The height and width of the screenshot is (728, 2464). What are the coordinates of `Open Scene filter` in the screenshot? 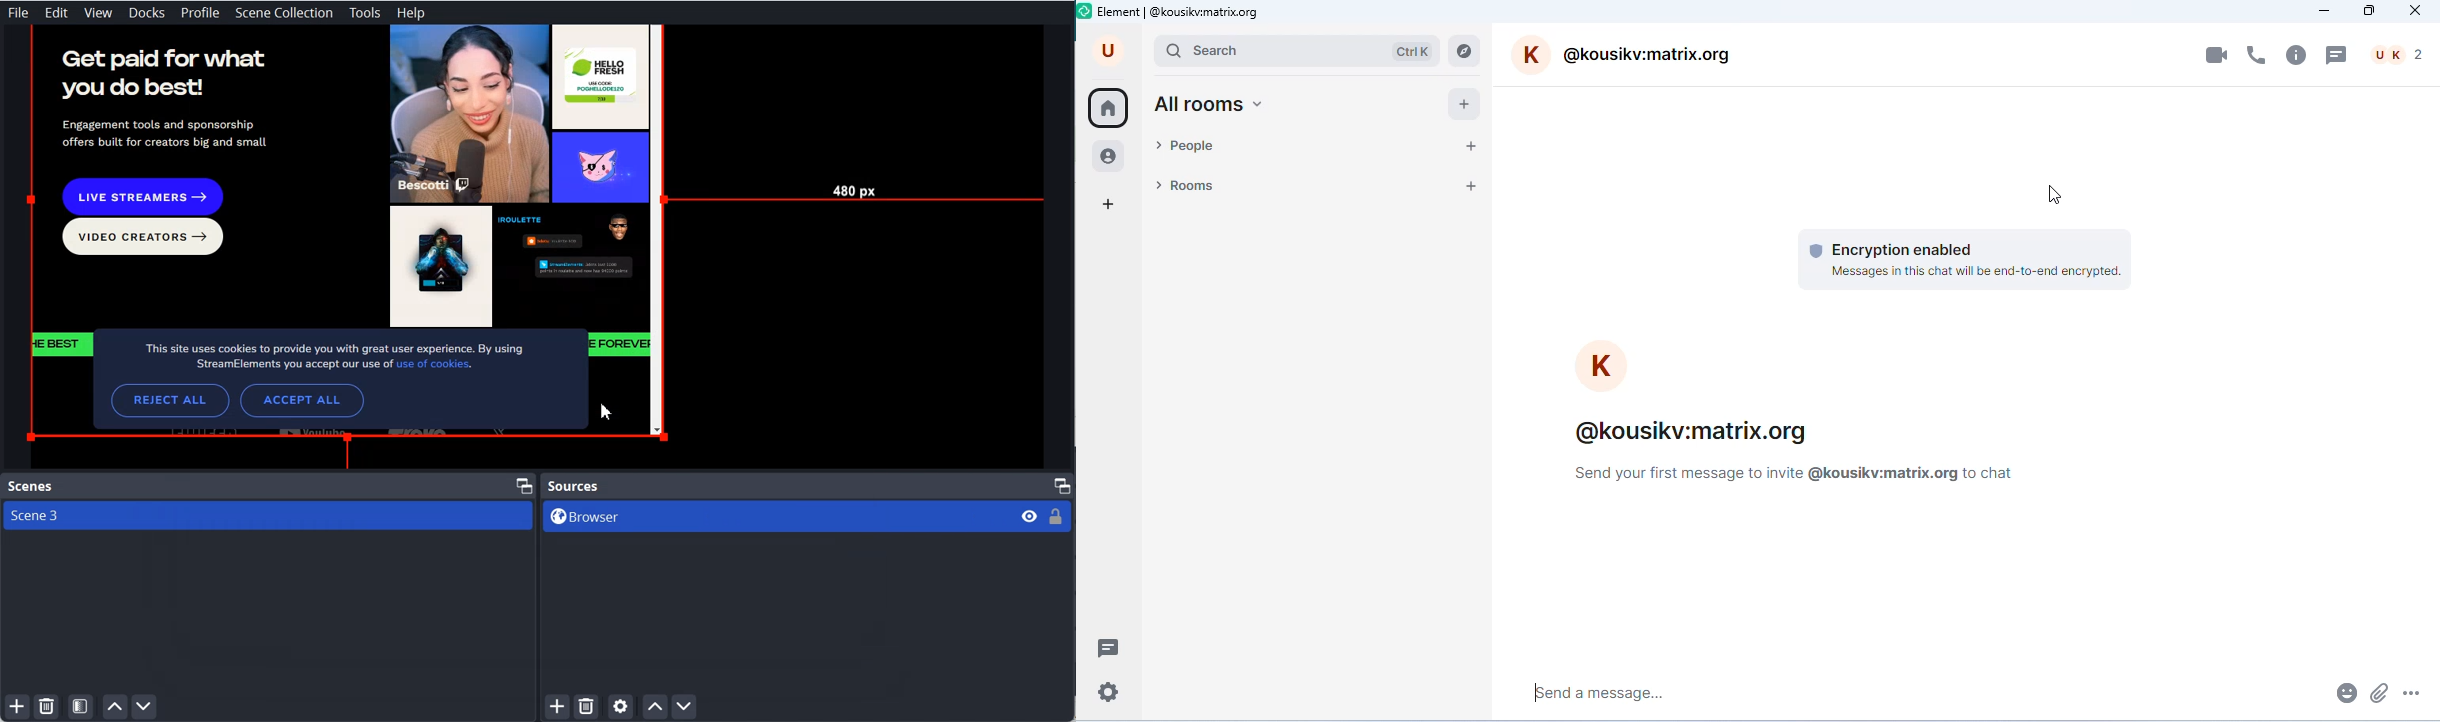 It's located at (81, 707).